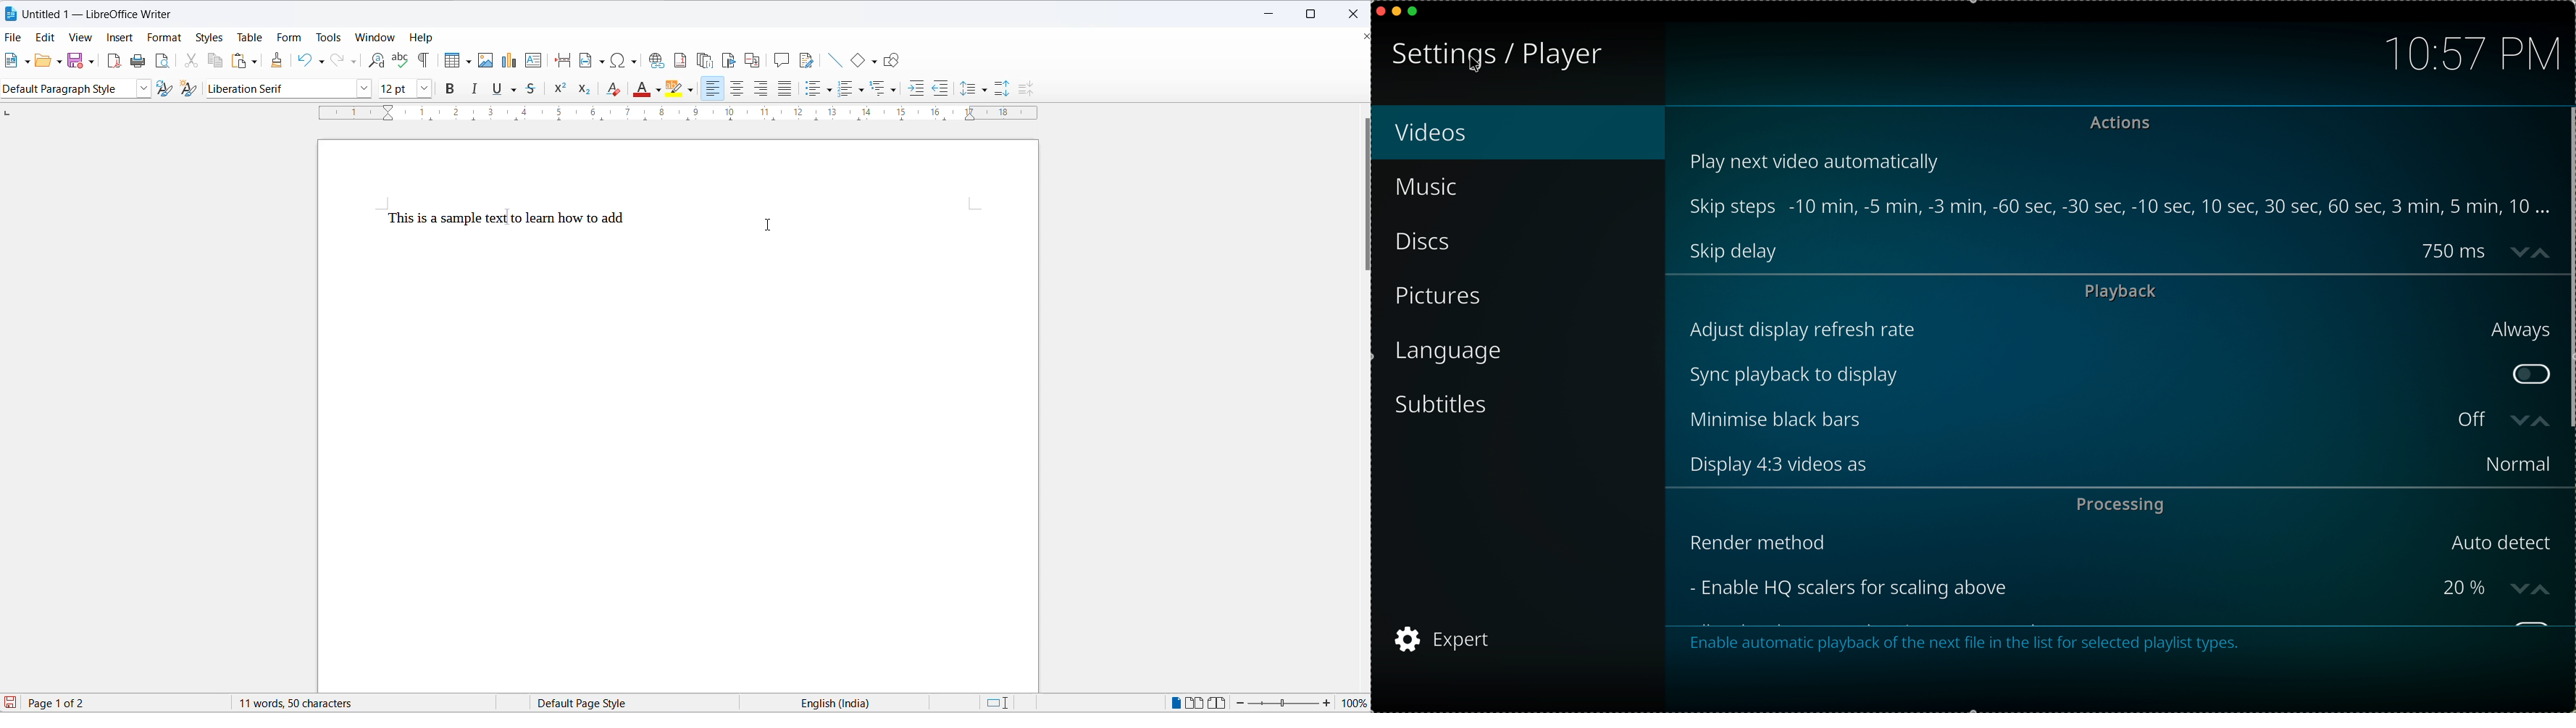  What do you see at coordinates (67, 88) in the screenshot?
I see `style` at bounding box center [67, 88].